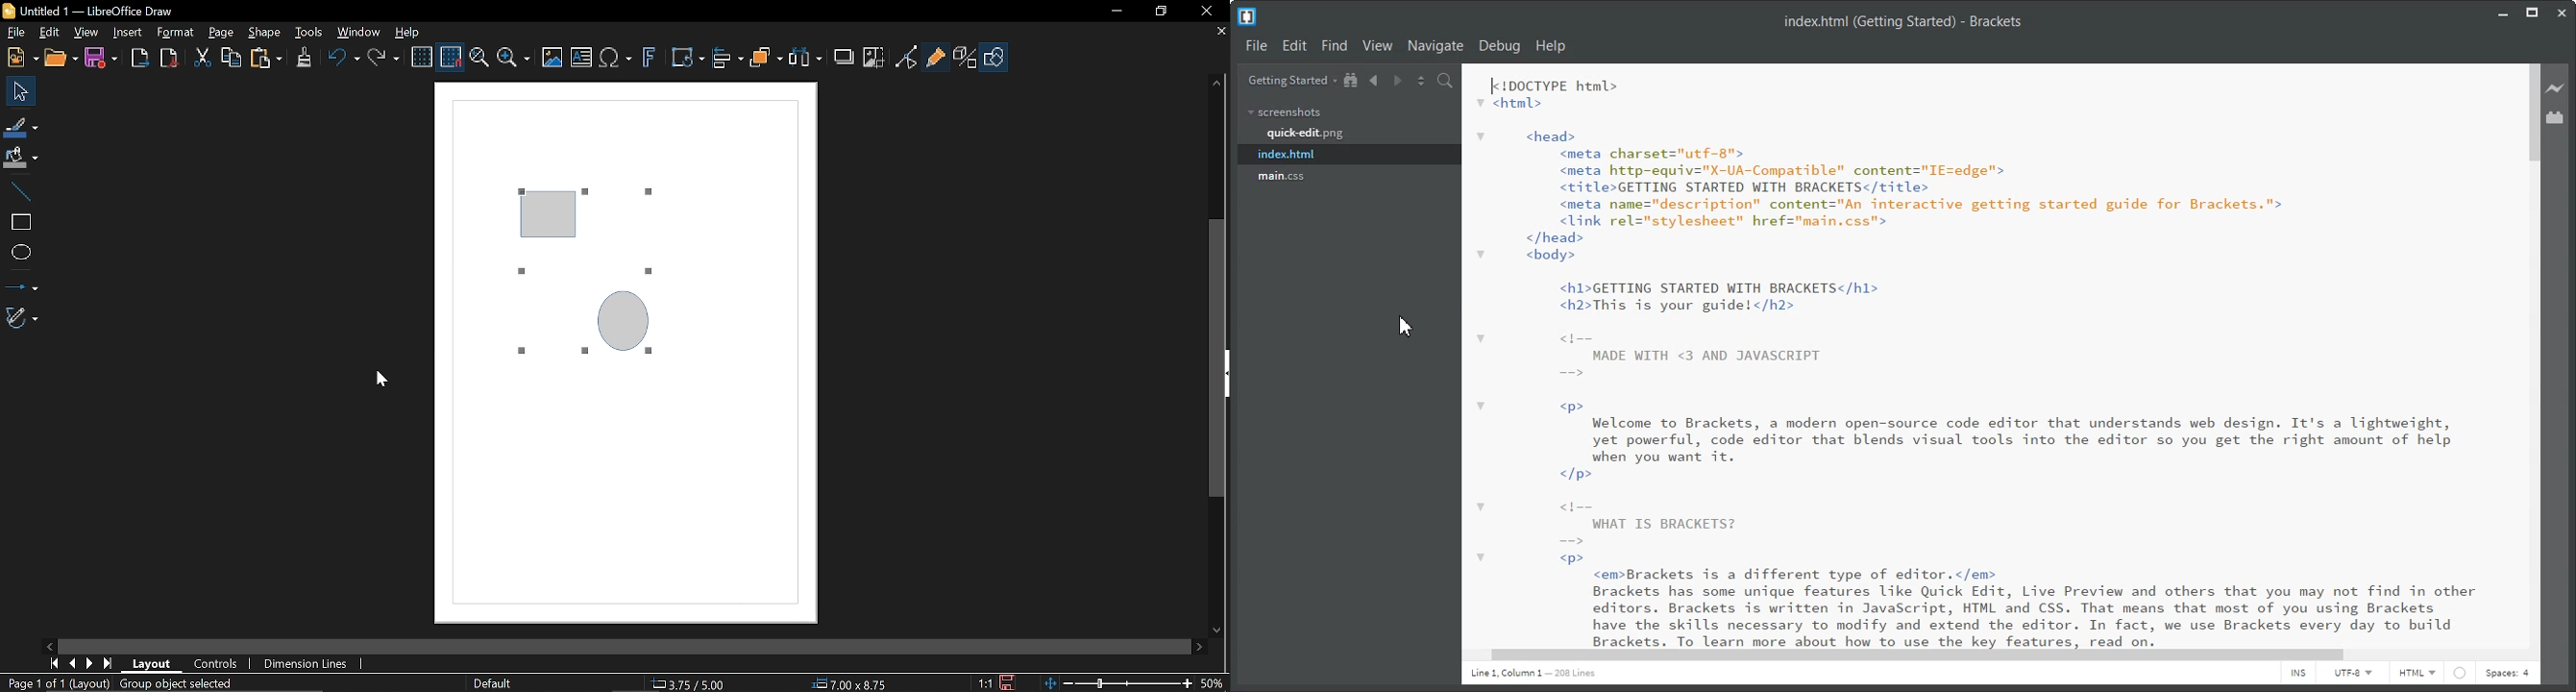 The width and height of the screenshot is (2576, 700). I want to click on Text 2, so click(1904, 22).